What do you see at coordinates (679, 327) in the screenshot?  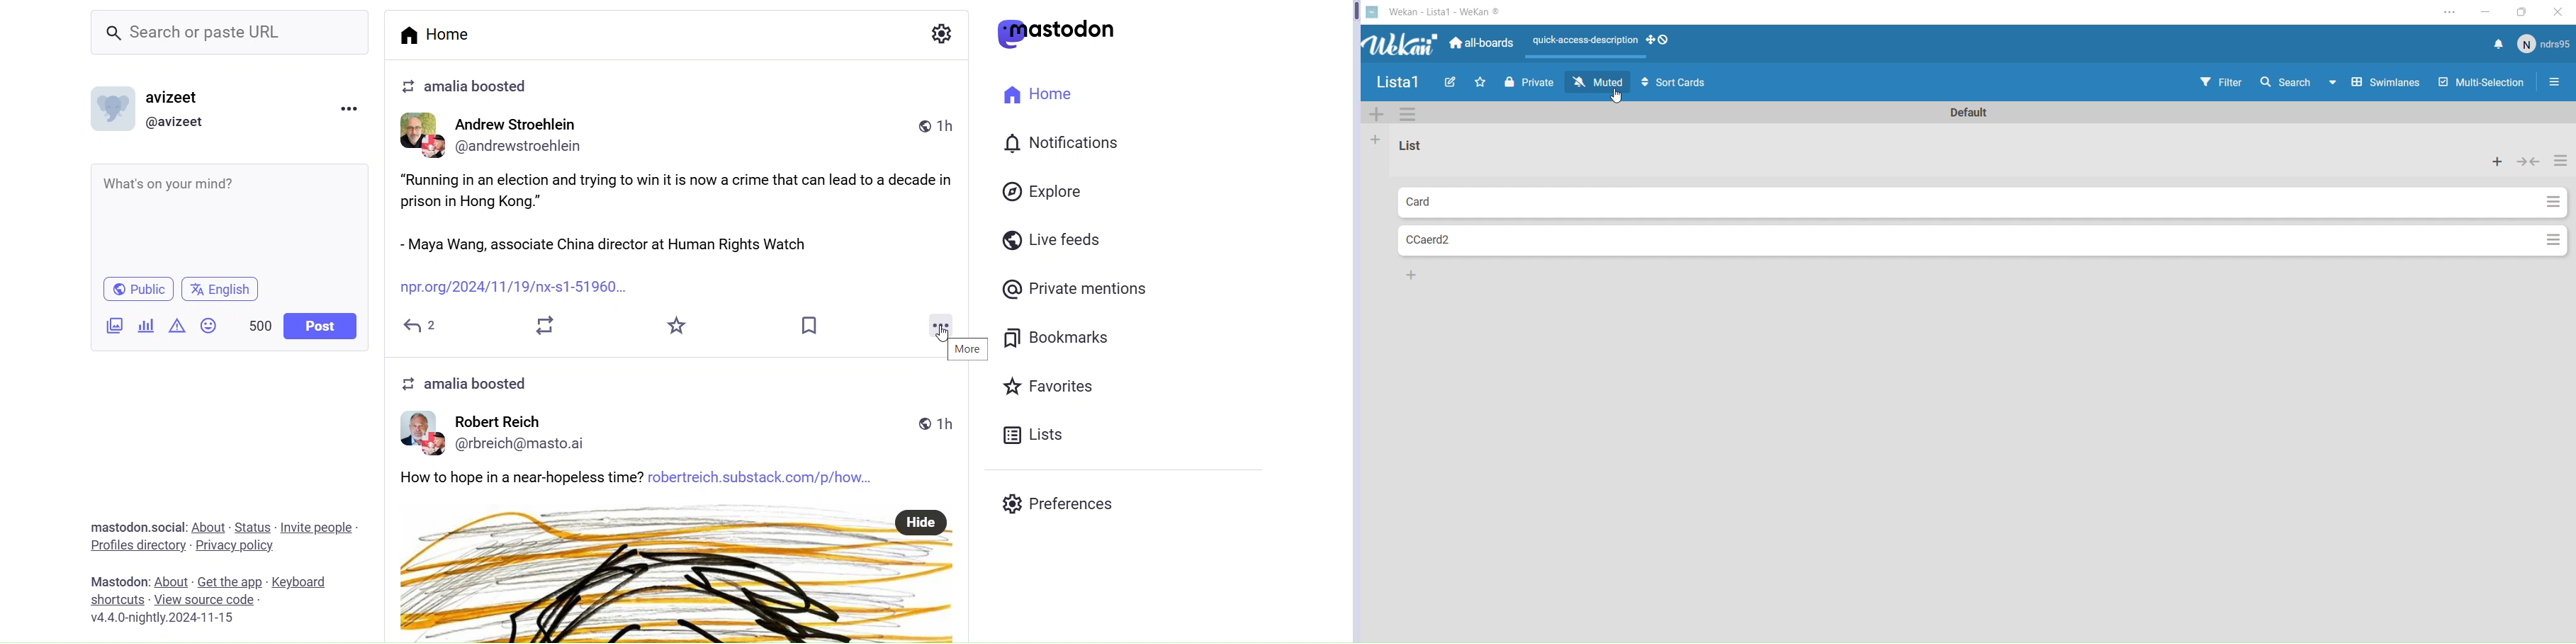 I see `Favorites` at bounding box center [679, 327].